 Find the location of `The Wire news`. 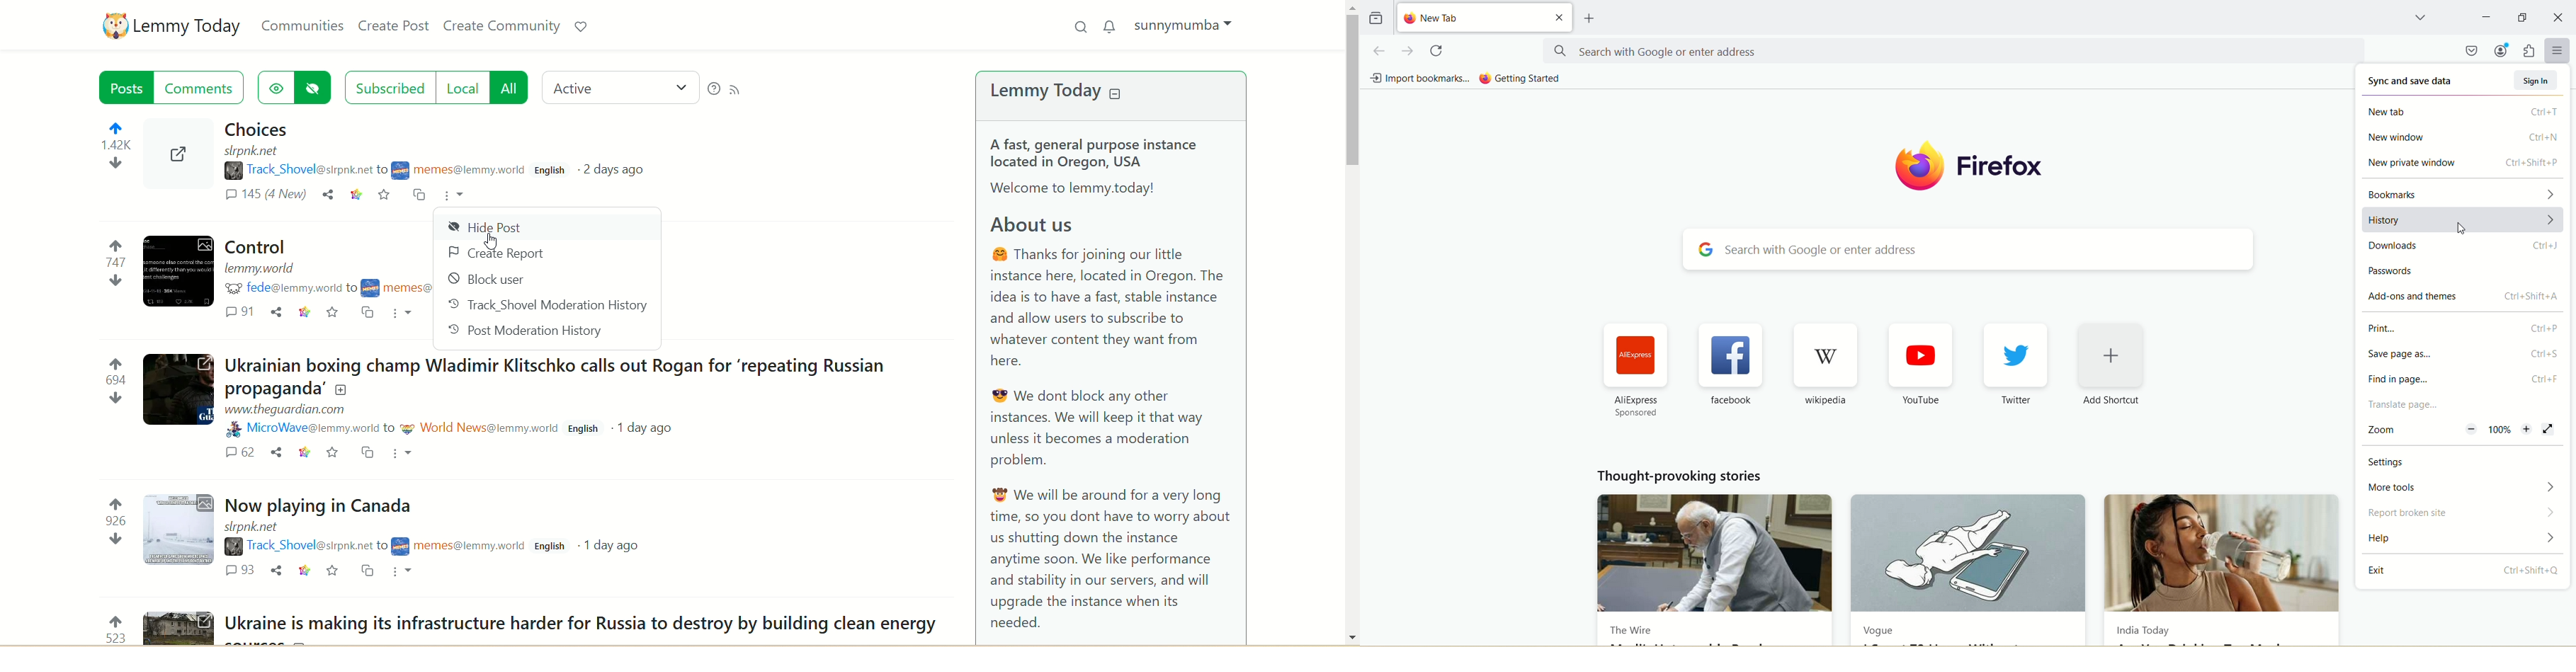

The Wire news is located at coordinates (1713, 555).